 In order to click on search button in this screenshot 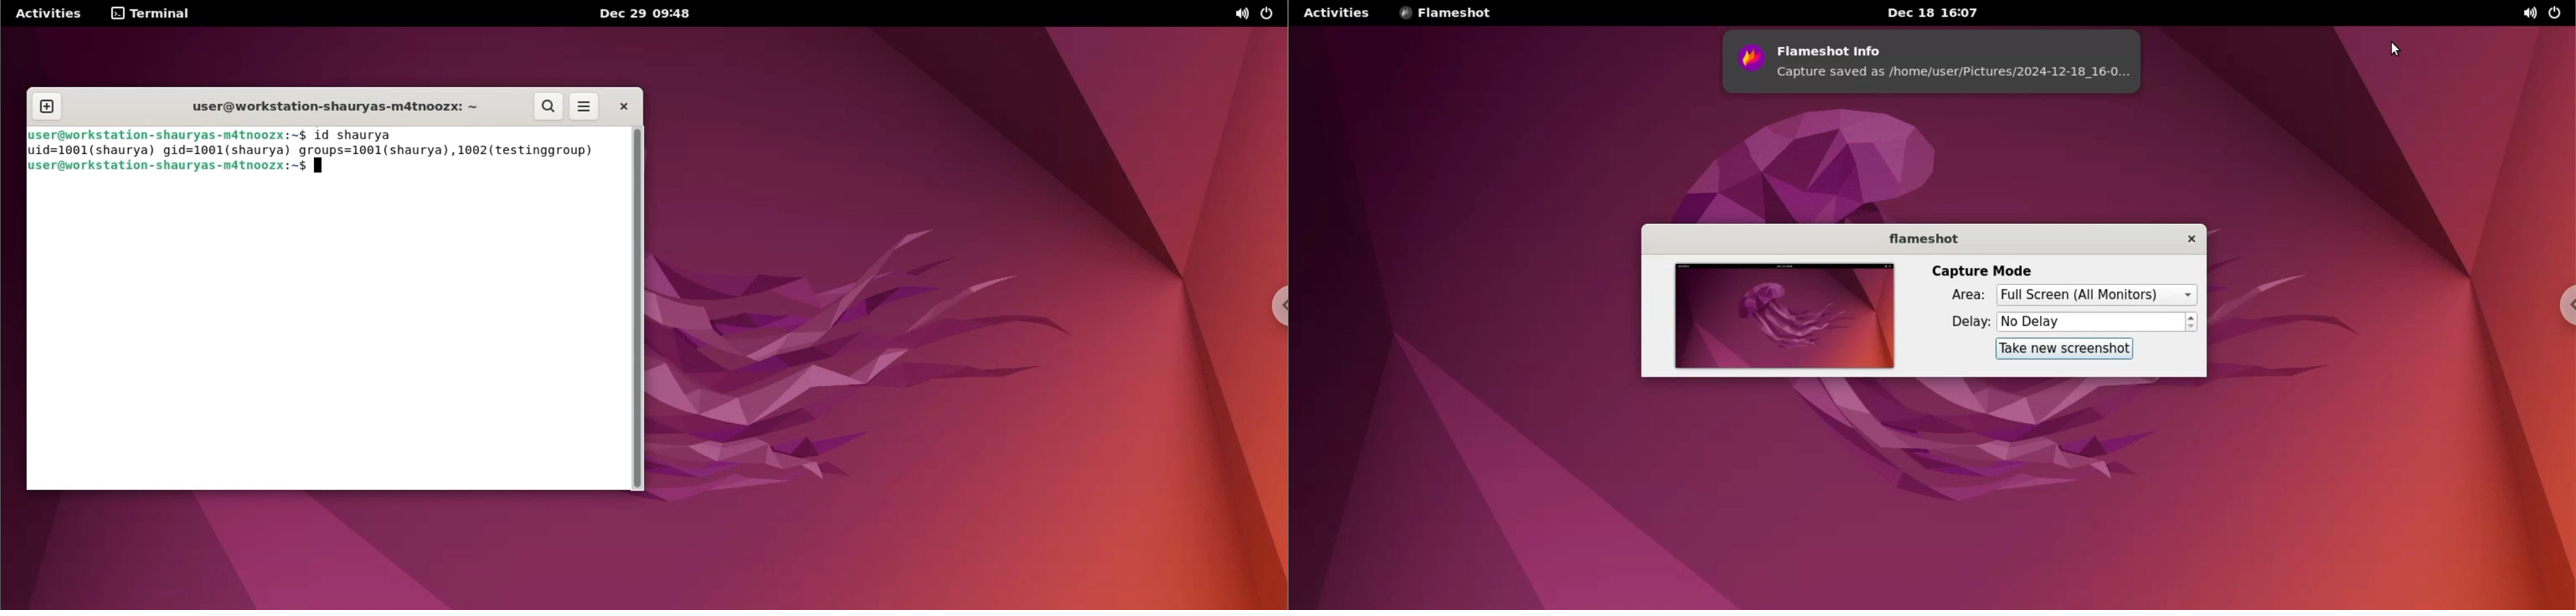, I will do `click(549, 107)`.